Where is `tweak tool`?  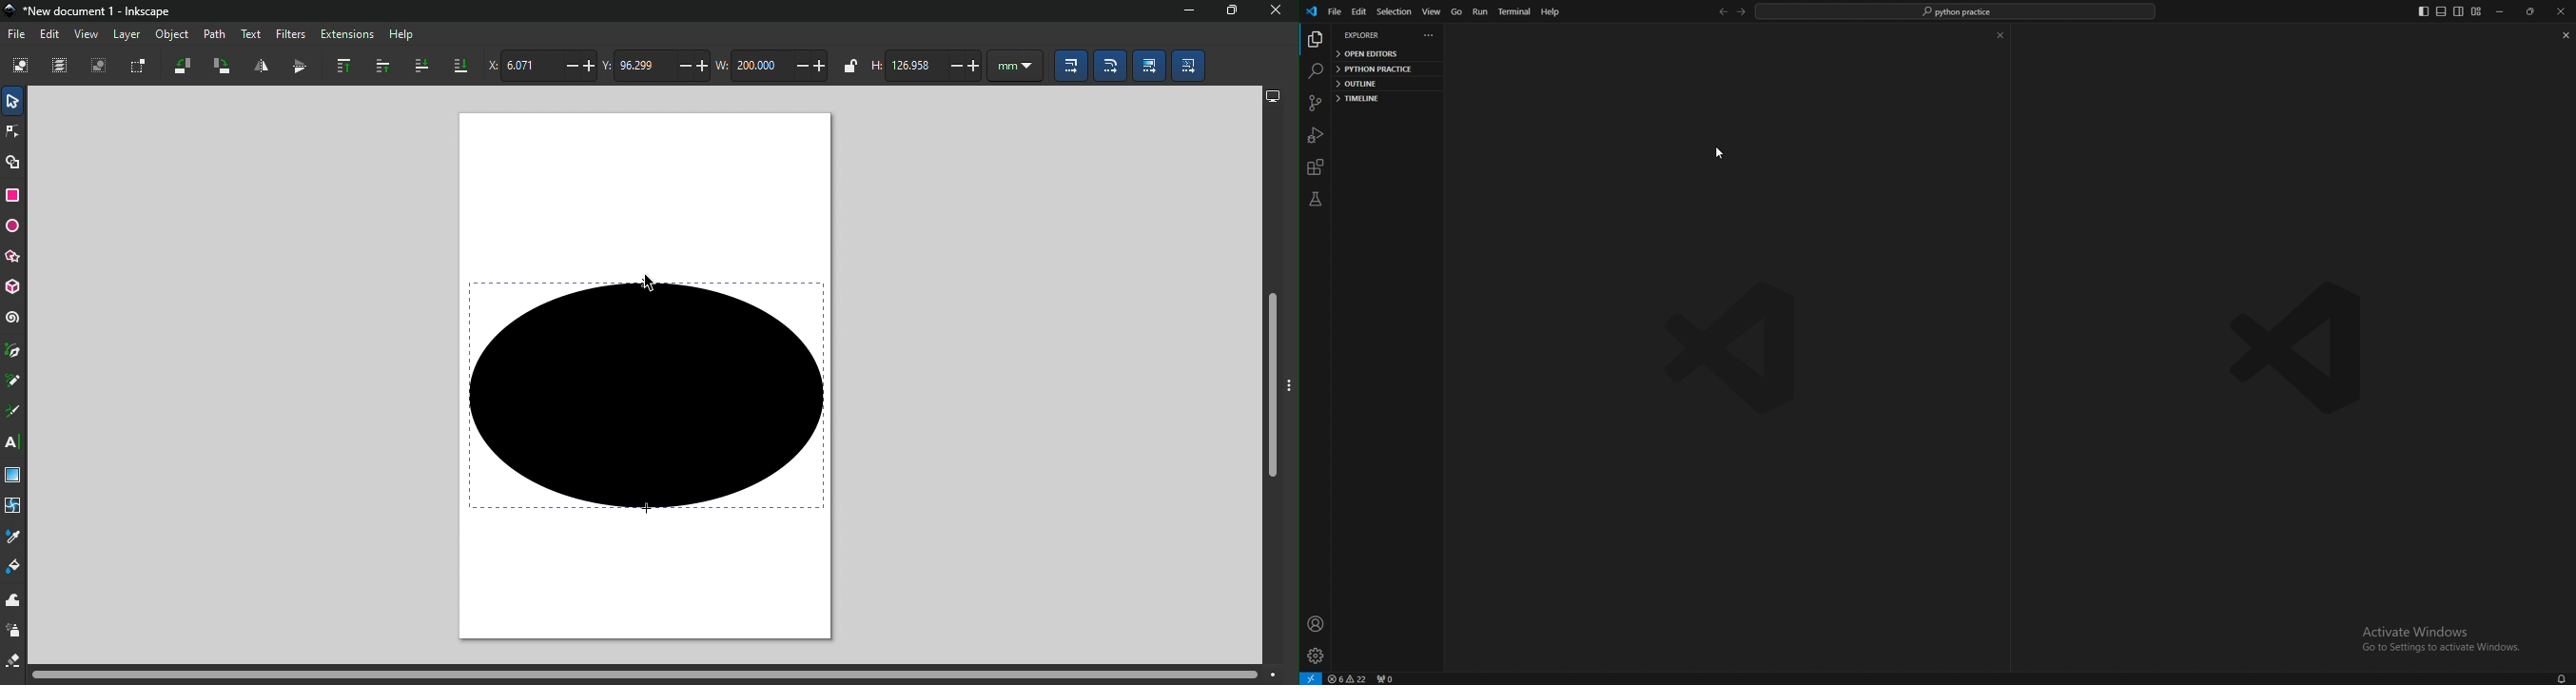
tweak tool is located at coordinates (15, 597).